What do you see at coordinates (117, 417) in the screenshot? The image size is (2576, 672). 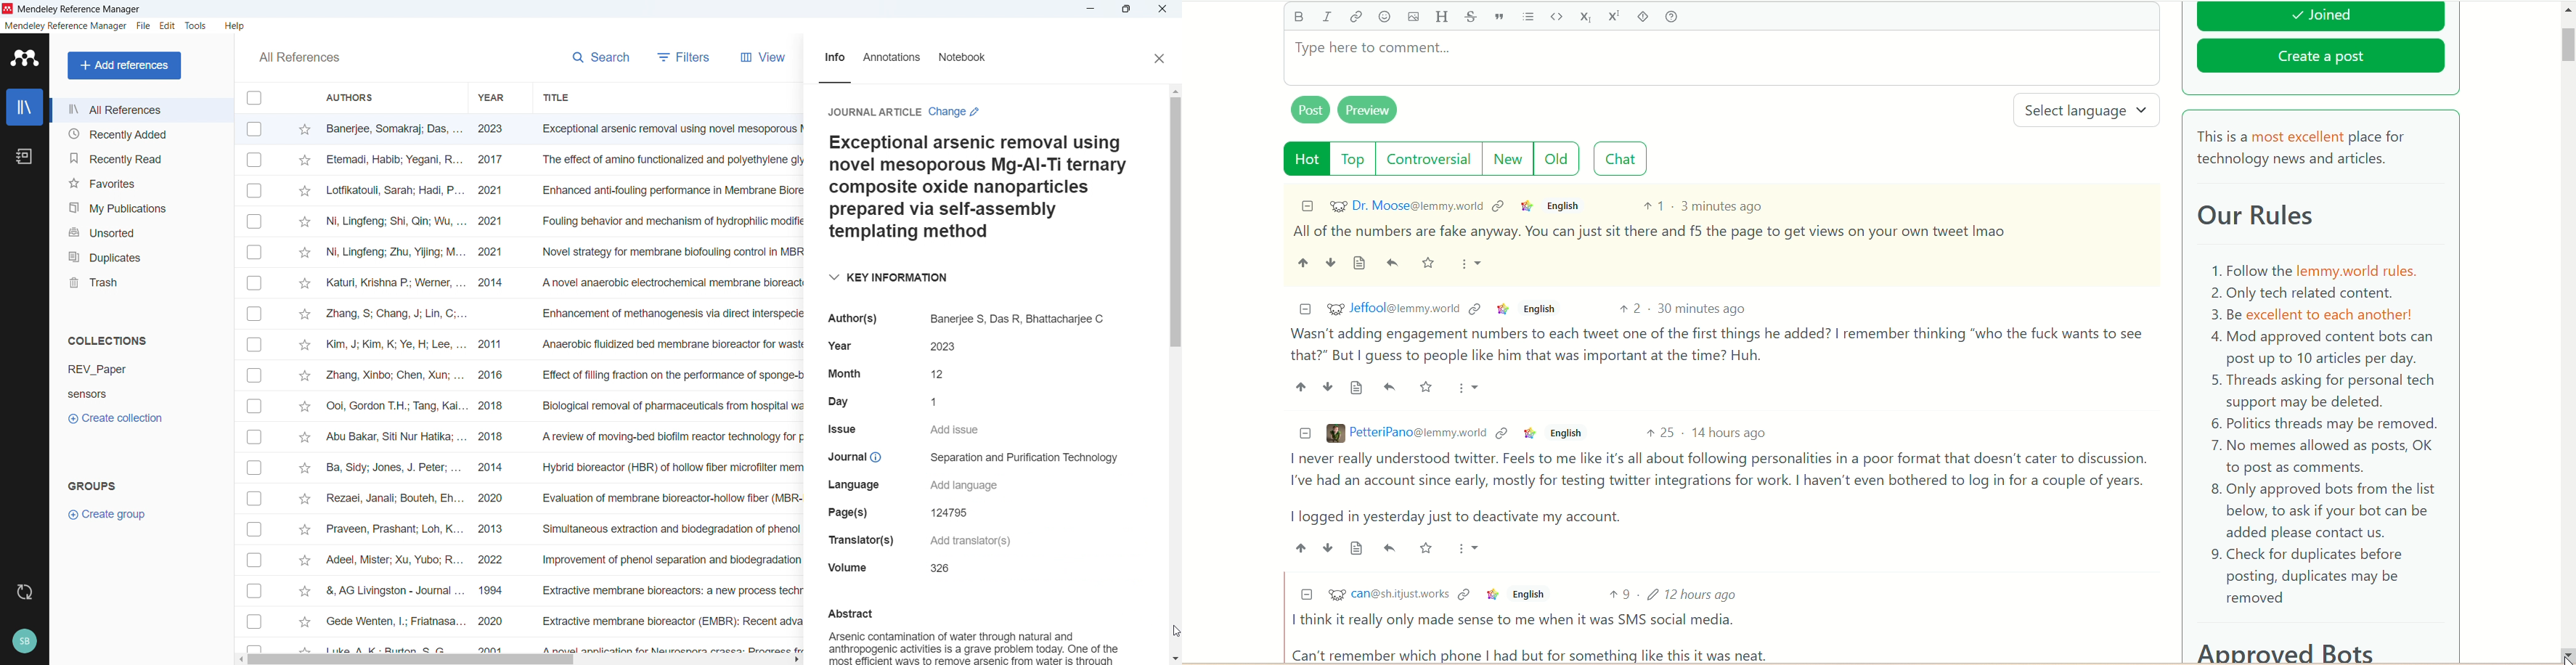 I see `create collection` at bounding box center [117, 417].